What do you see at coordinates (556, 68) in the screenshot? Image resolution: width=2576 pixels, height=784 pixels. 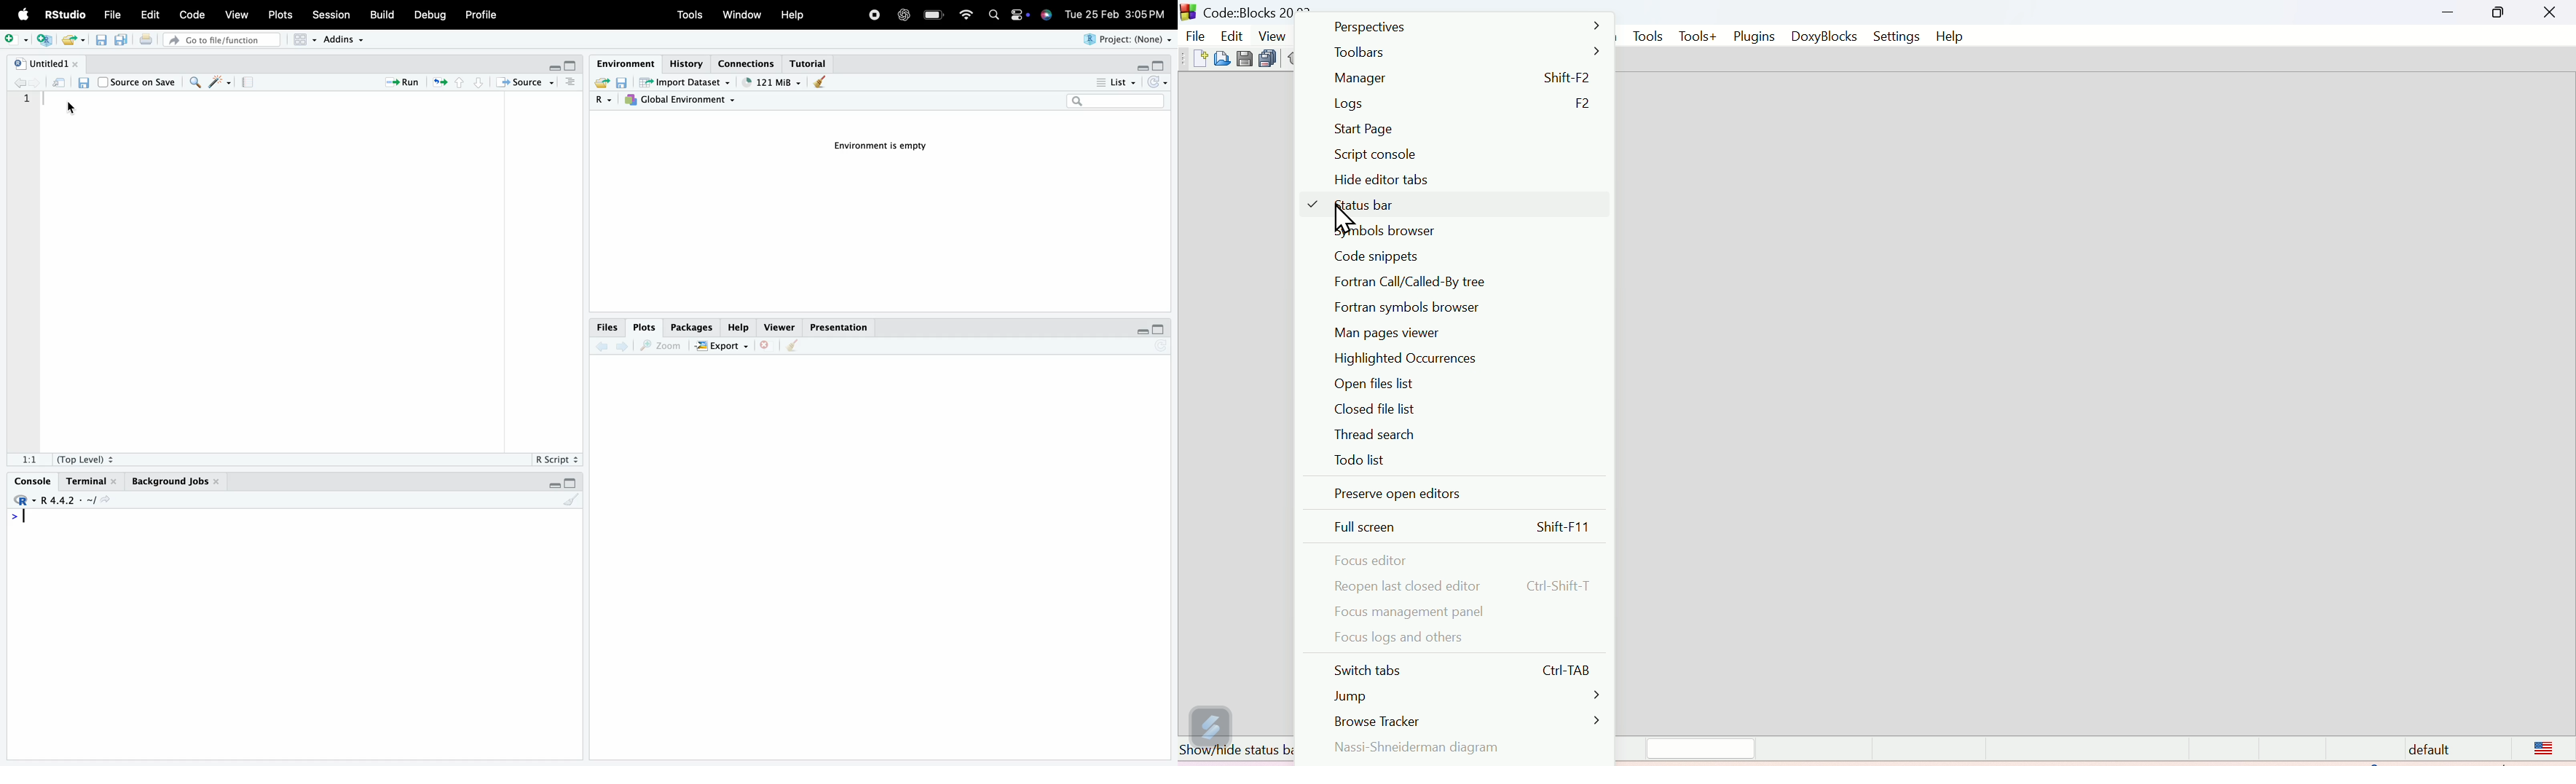 I see `Minimize` at bounding box center [556, 68].